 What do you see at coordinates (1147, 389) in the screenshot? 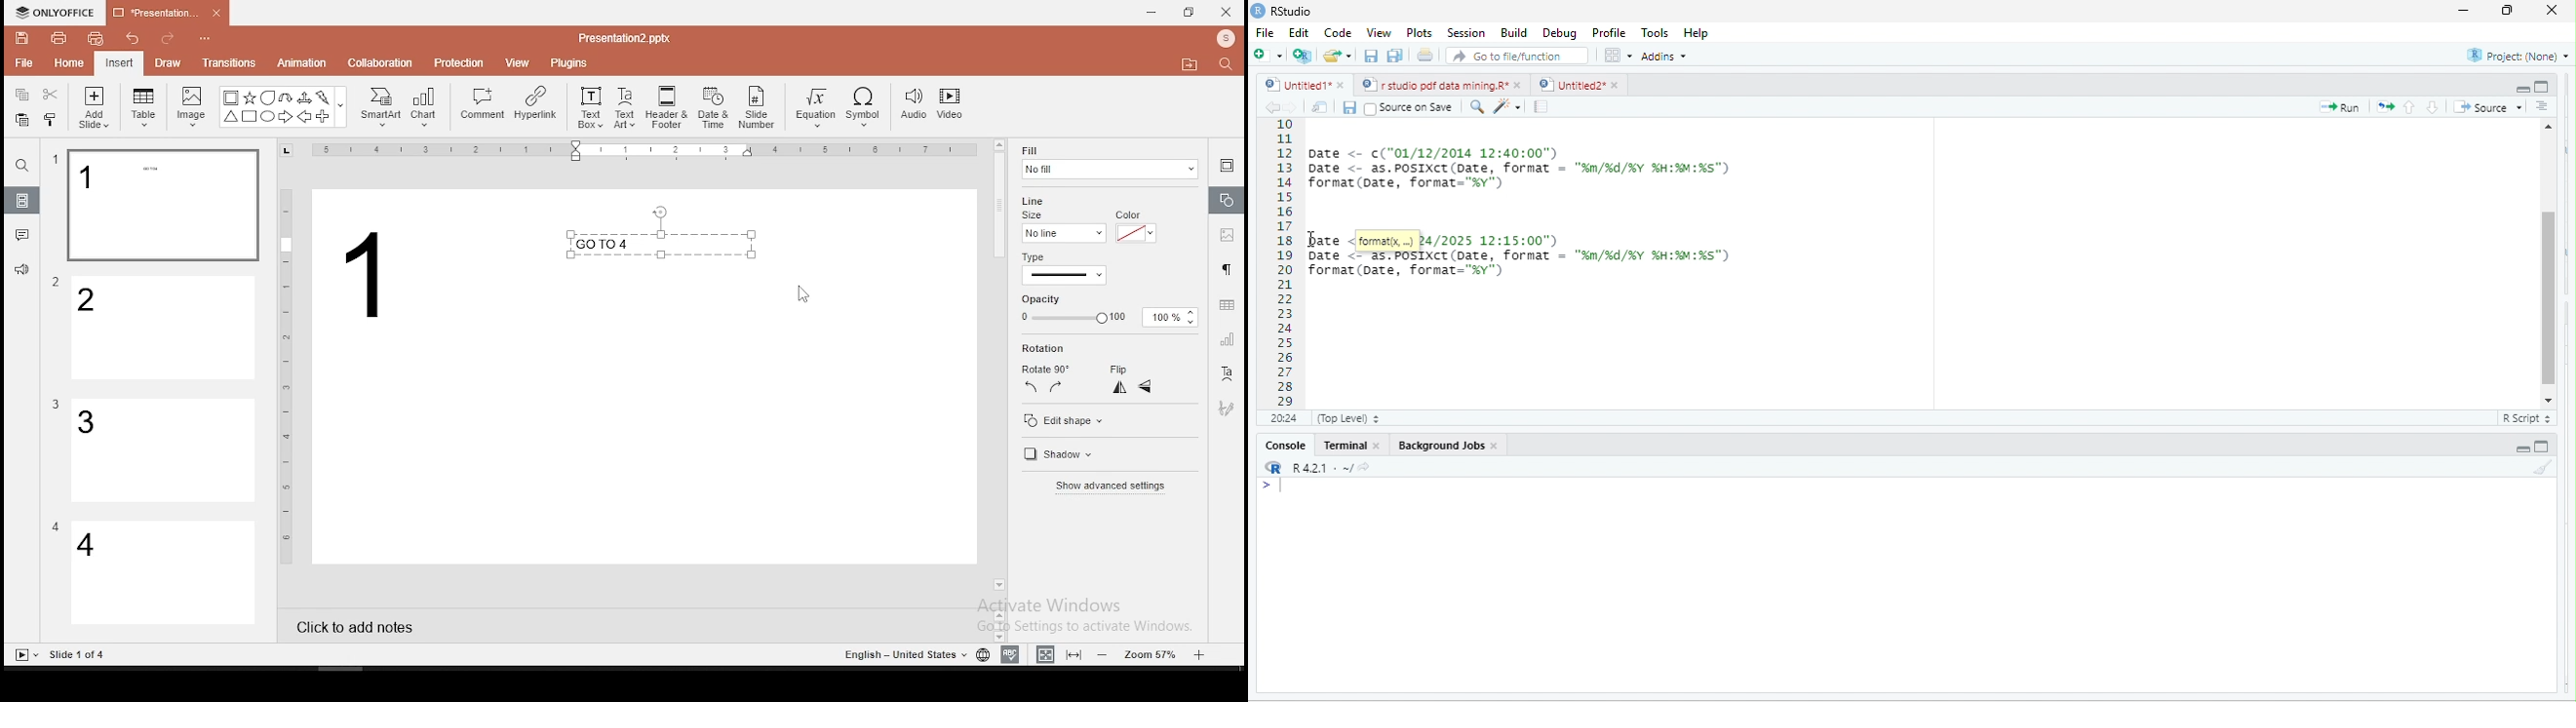
I see `flip vertical` at bounding box center [1147, 389].